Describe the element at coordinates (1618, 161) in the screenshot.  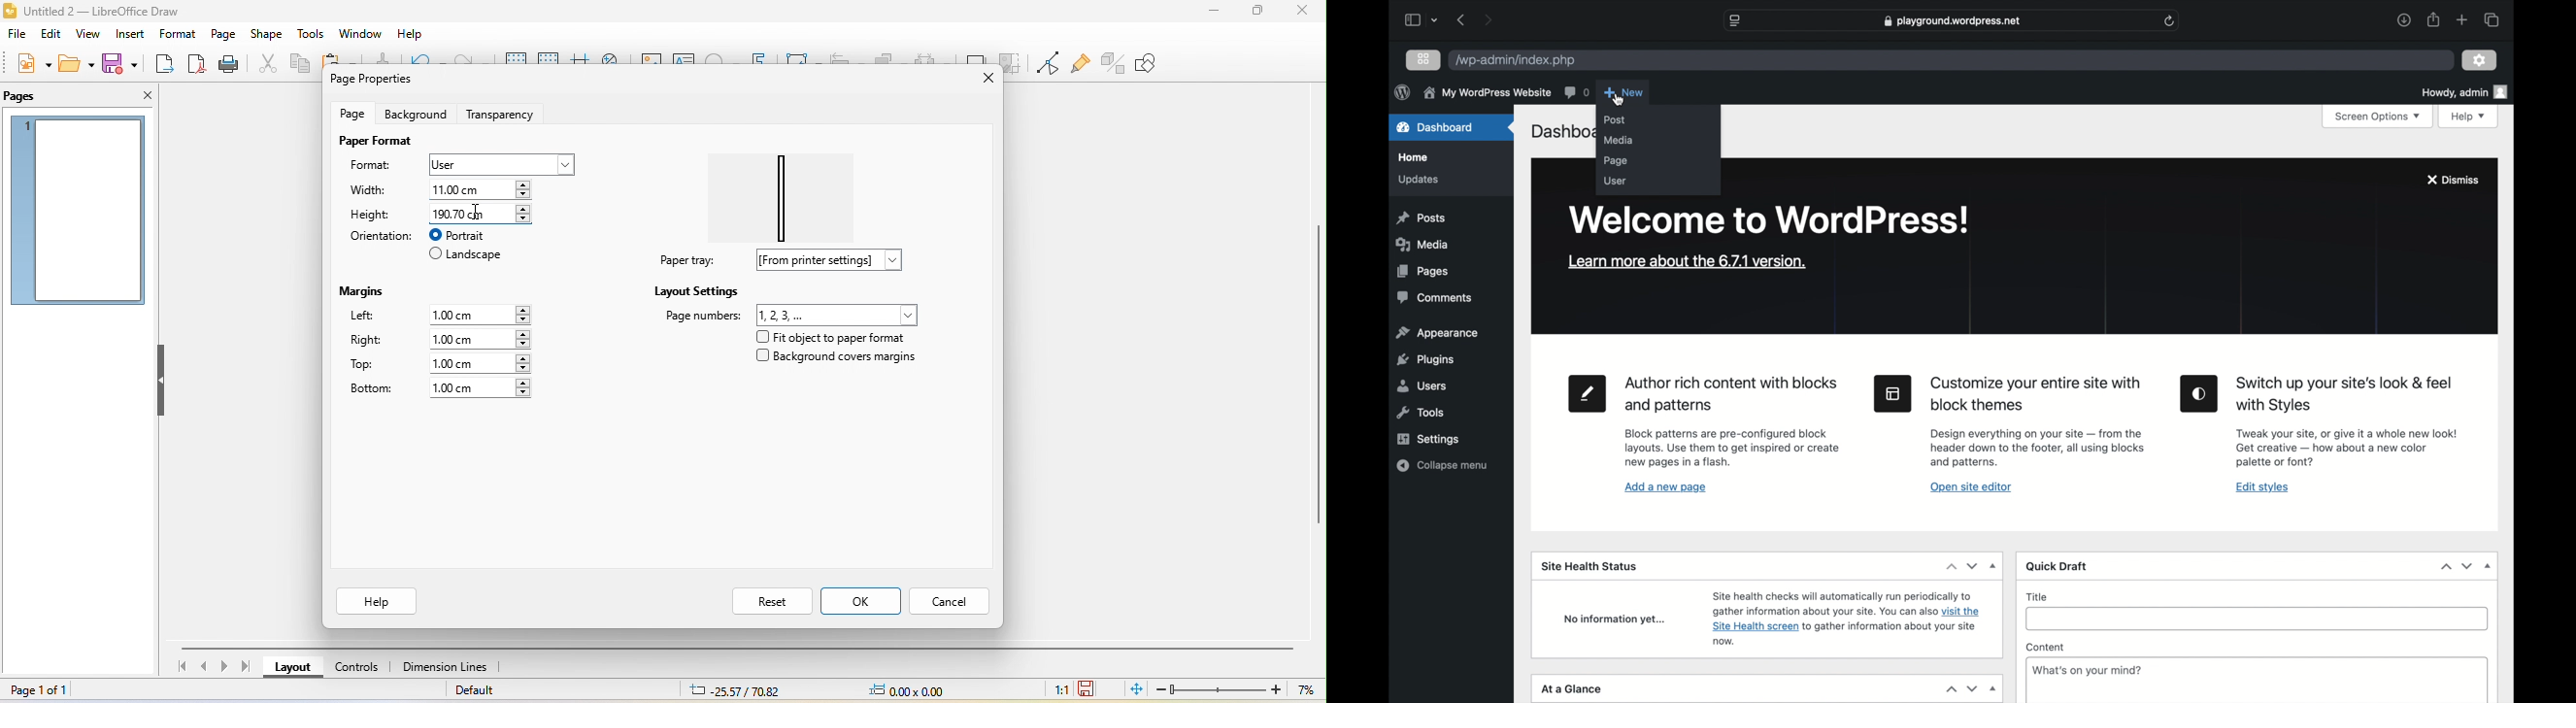
I see `page` at that location.